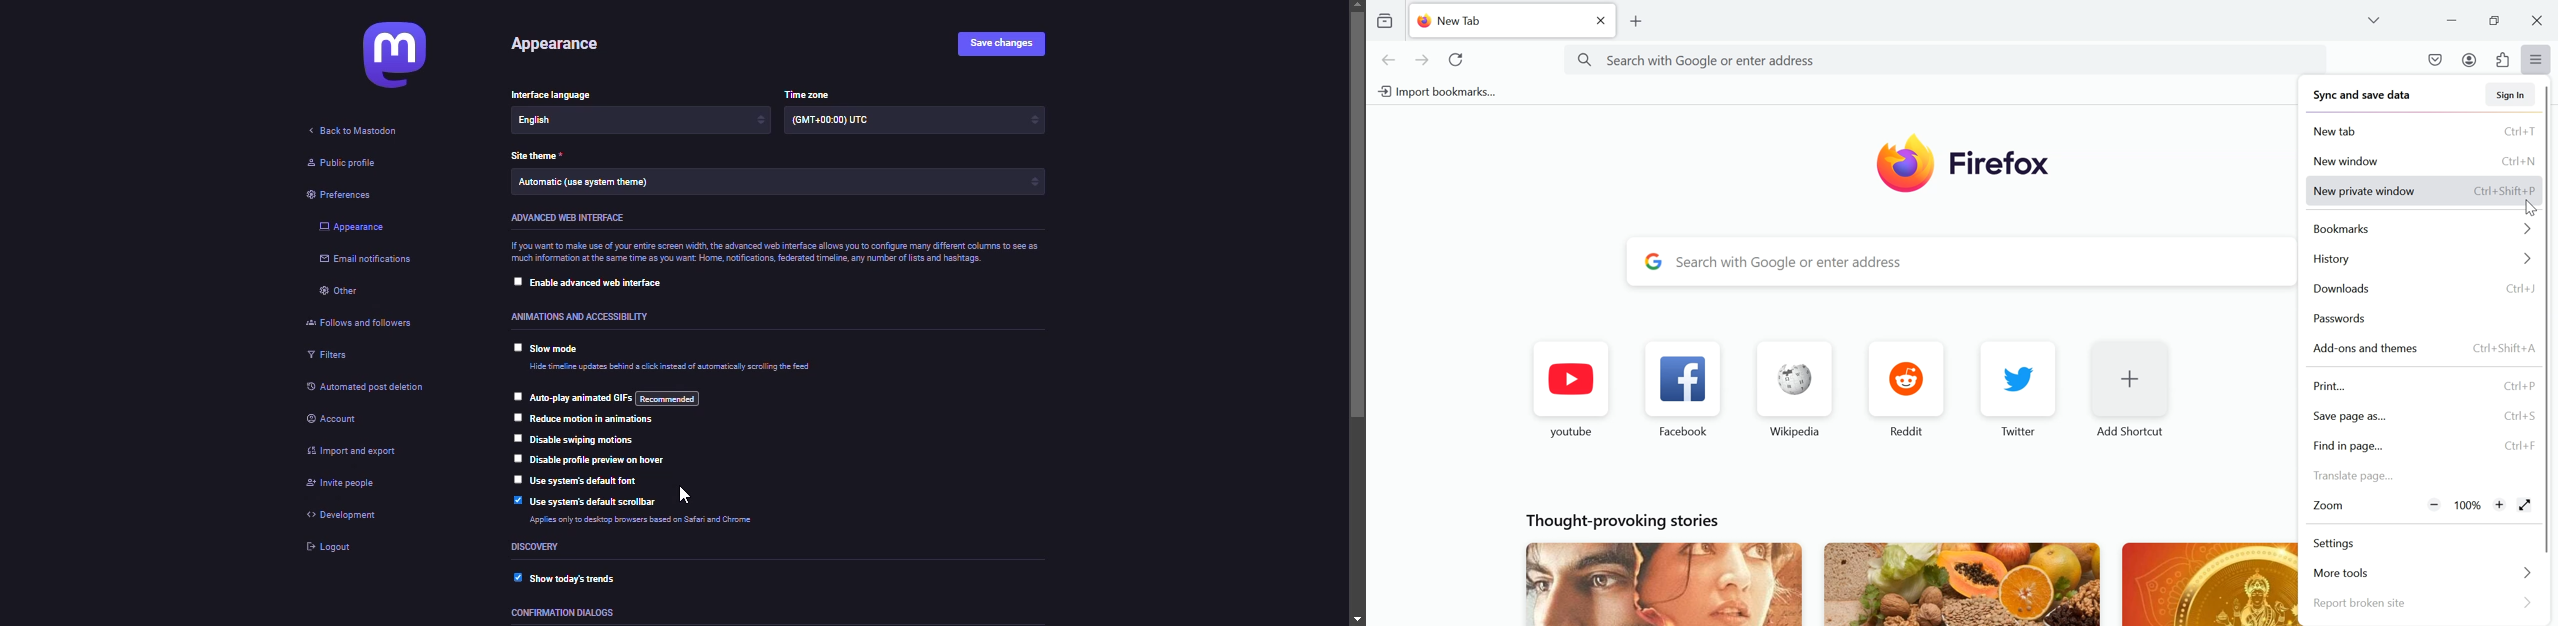  What do you see at coordinates (325, 549) in the screenshot?
I see `logout` at bounding box center [325, 549].